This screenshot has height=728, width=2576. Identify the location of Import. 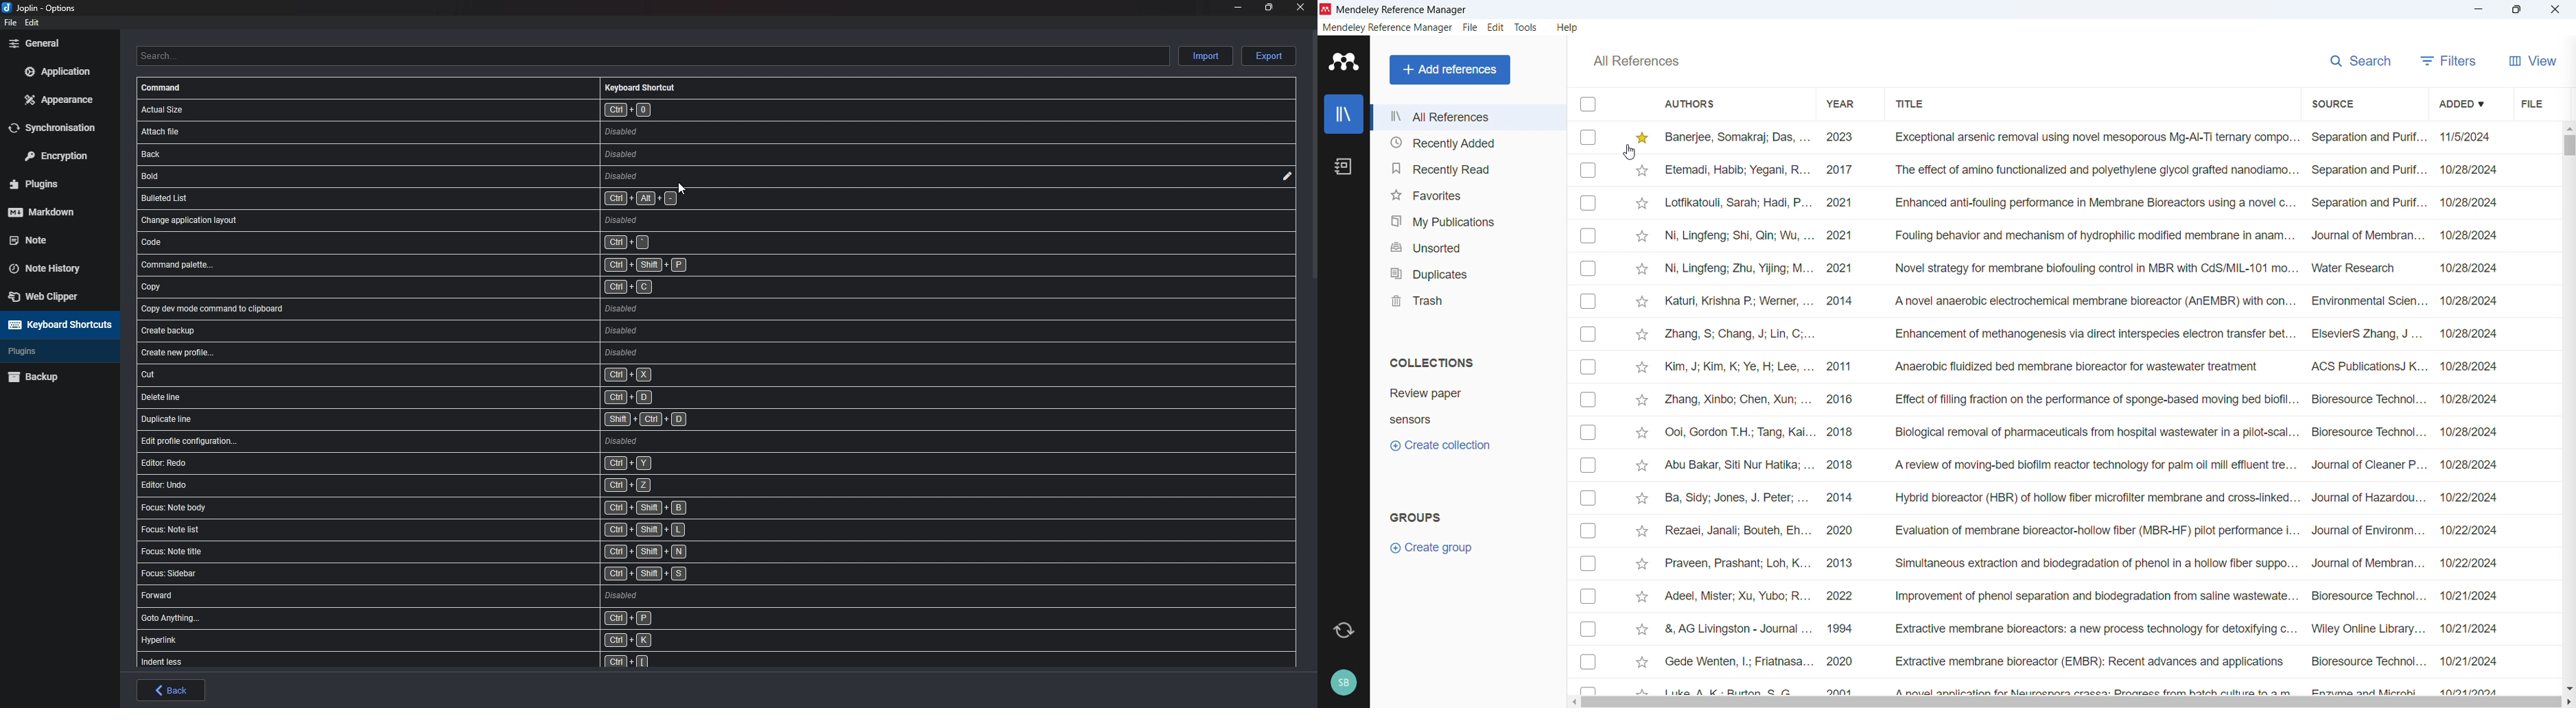
(1207, 55).